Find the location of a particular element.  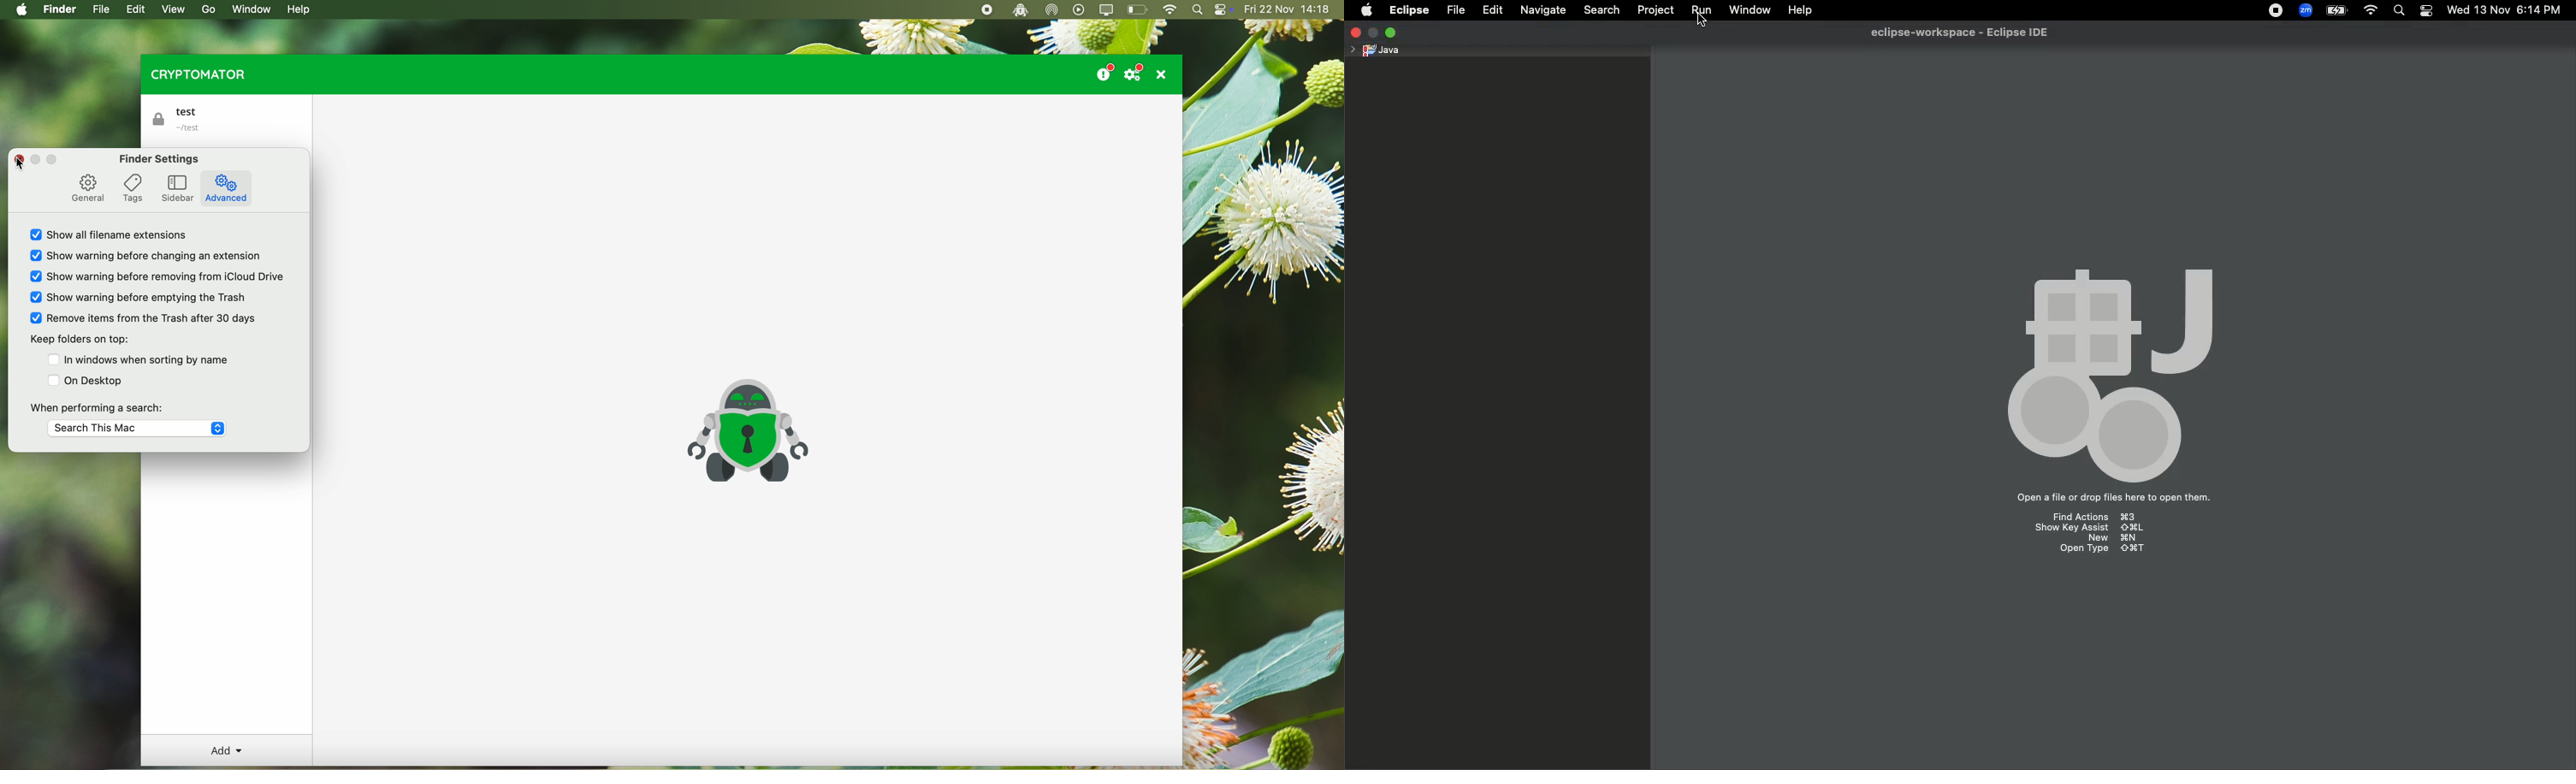

Show warning before removing from iCloud Drive is located at coordinates (157, 277).